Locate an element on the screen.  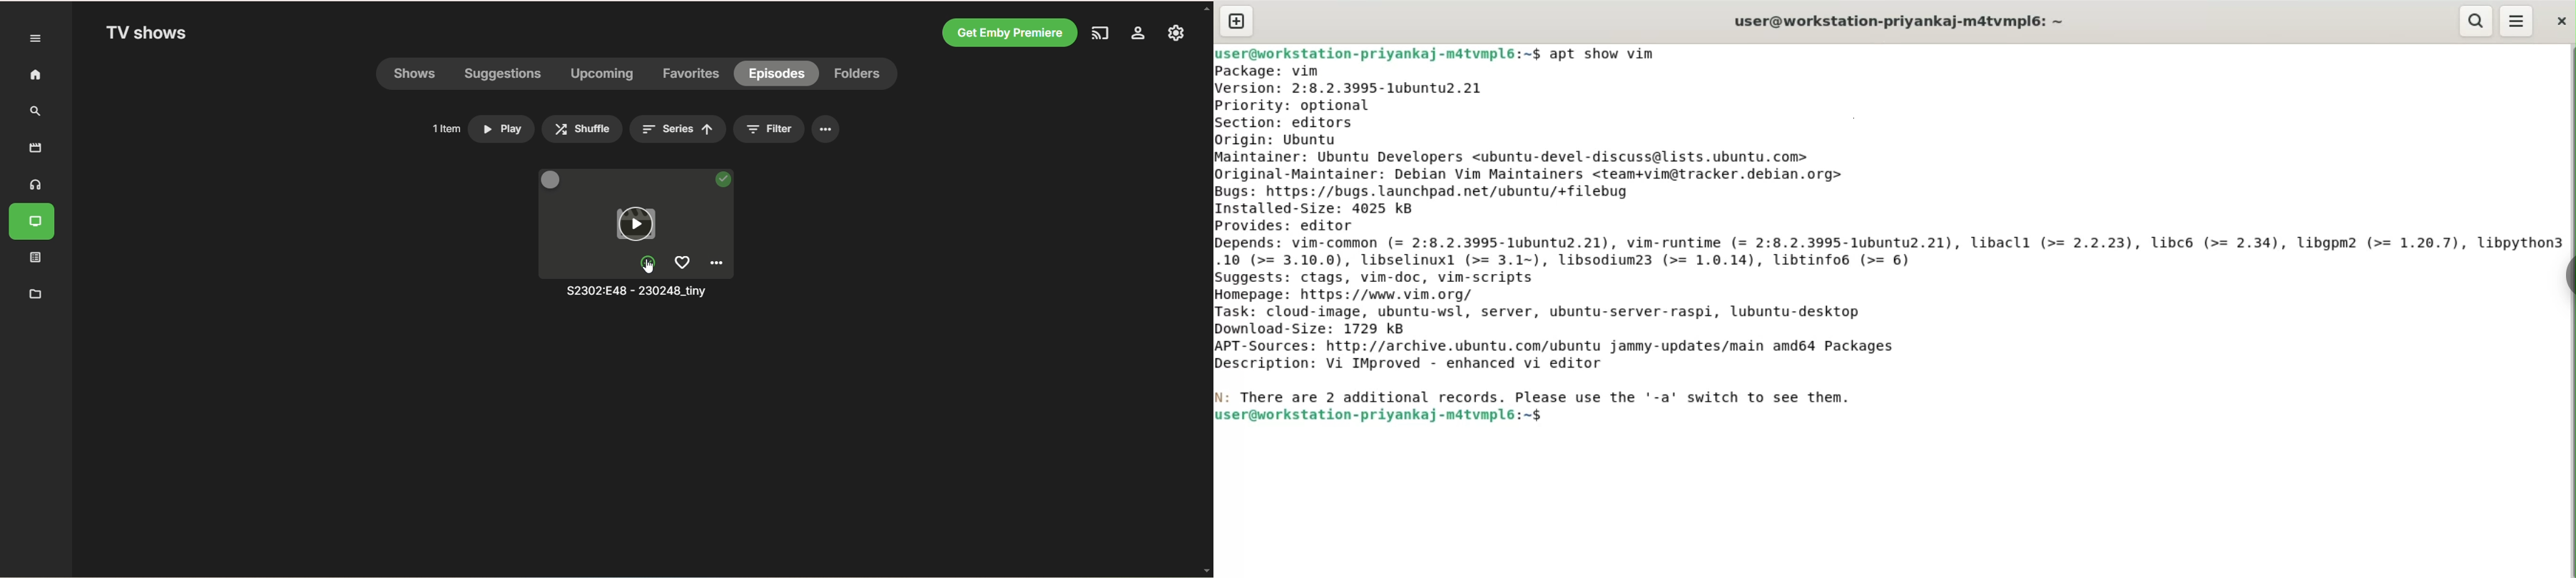
shows is located at coordinates (414, 75).